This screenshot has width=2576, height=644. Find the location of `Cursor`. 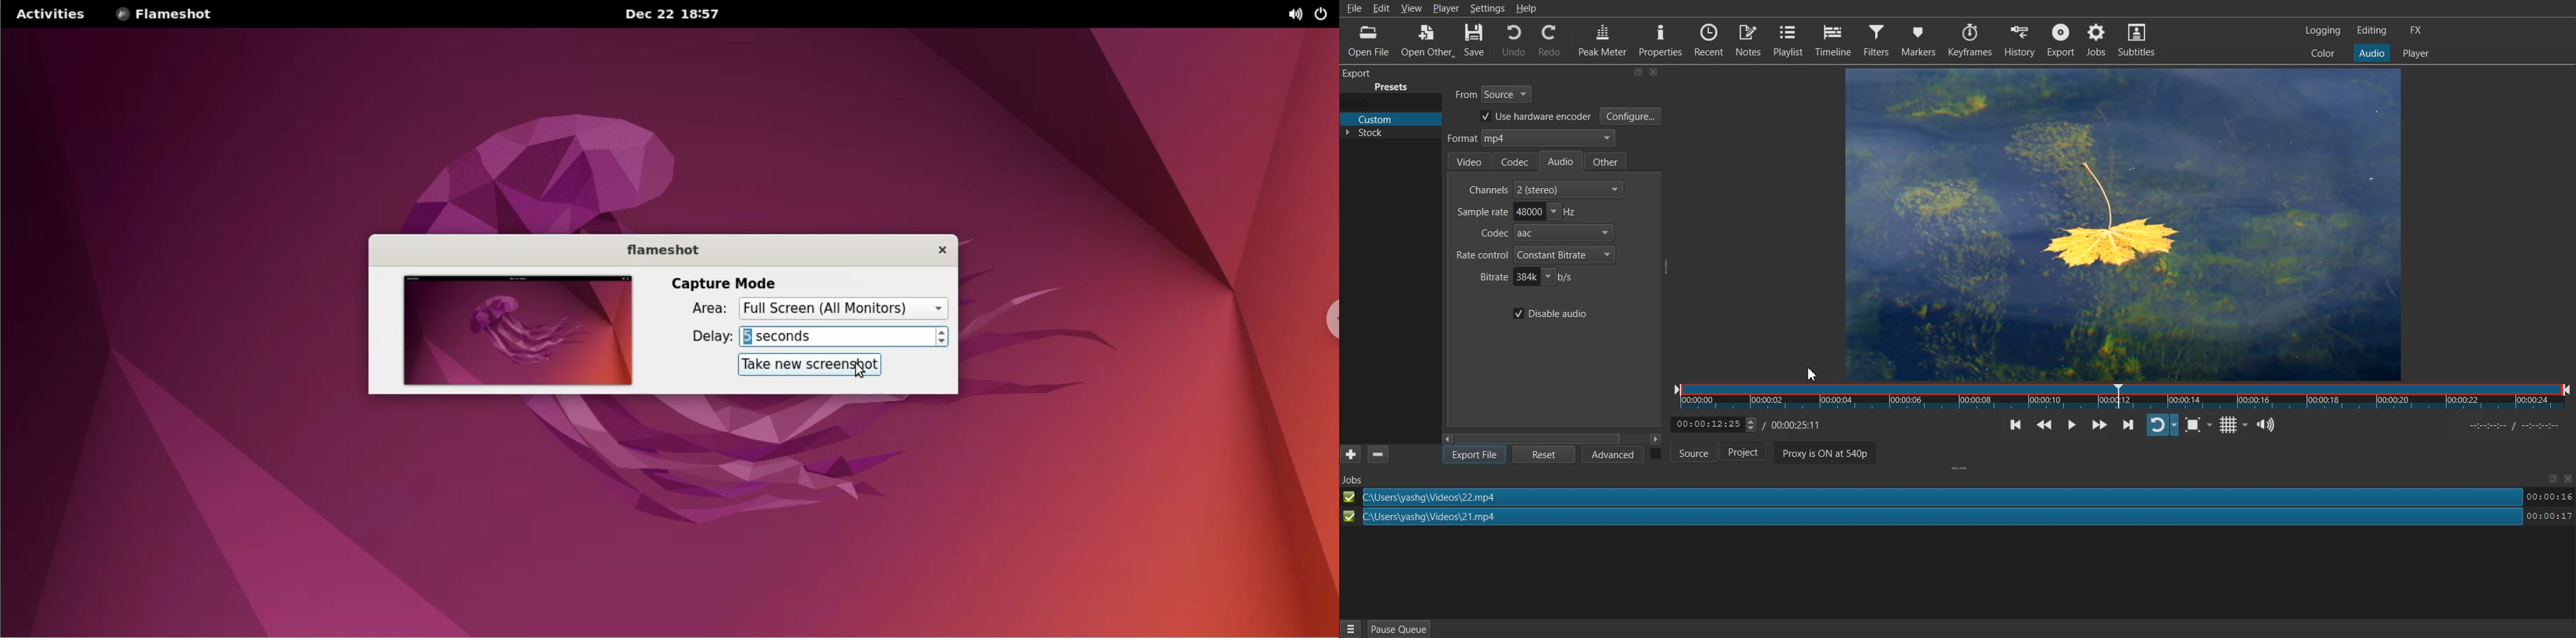

Cursor is located at coordinates (1813, 374).